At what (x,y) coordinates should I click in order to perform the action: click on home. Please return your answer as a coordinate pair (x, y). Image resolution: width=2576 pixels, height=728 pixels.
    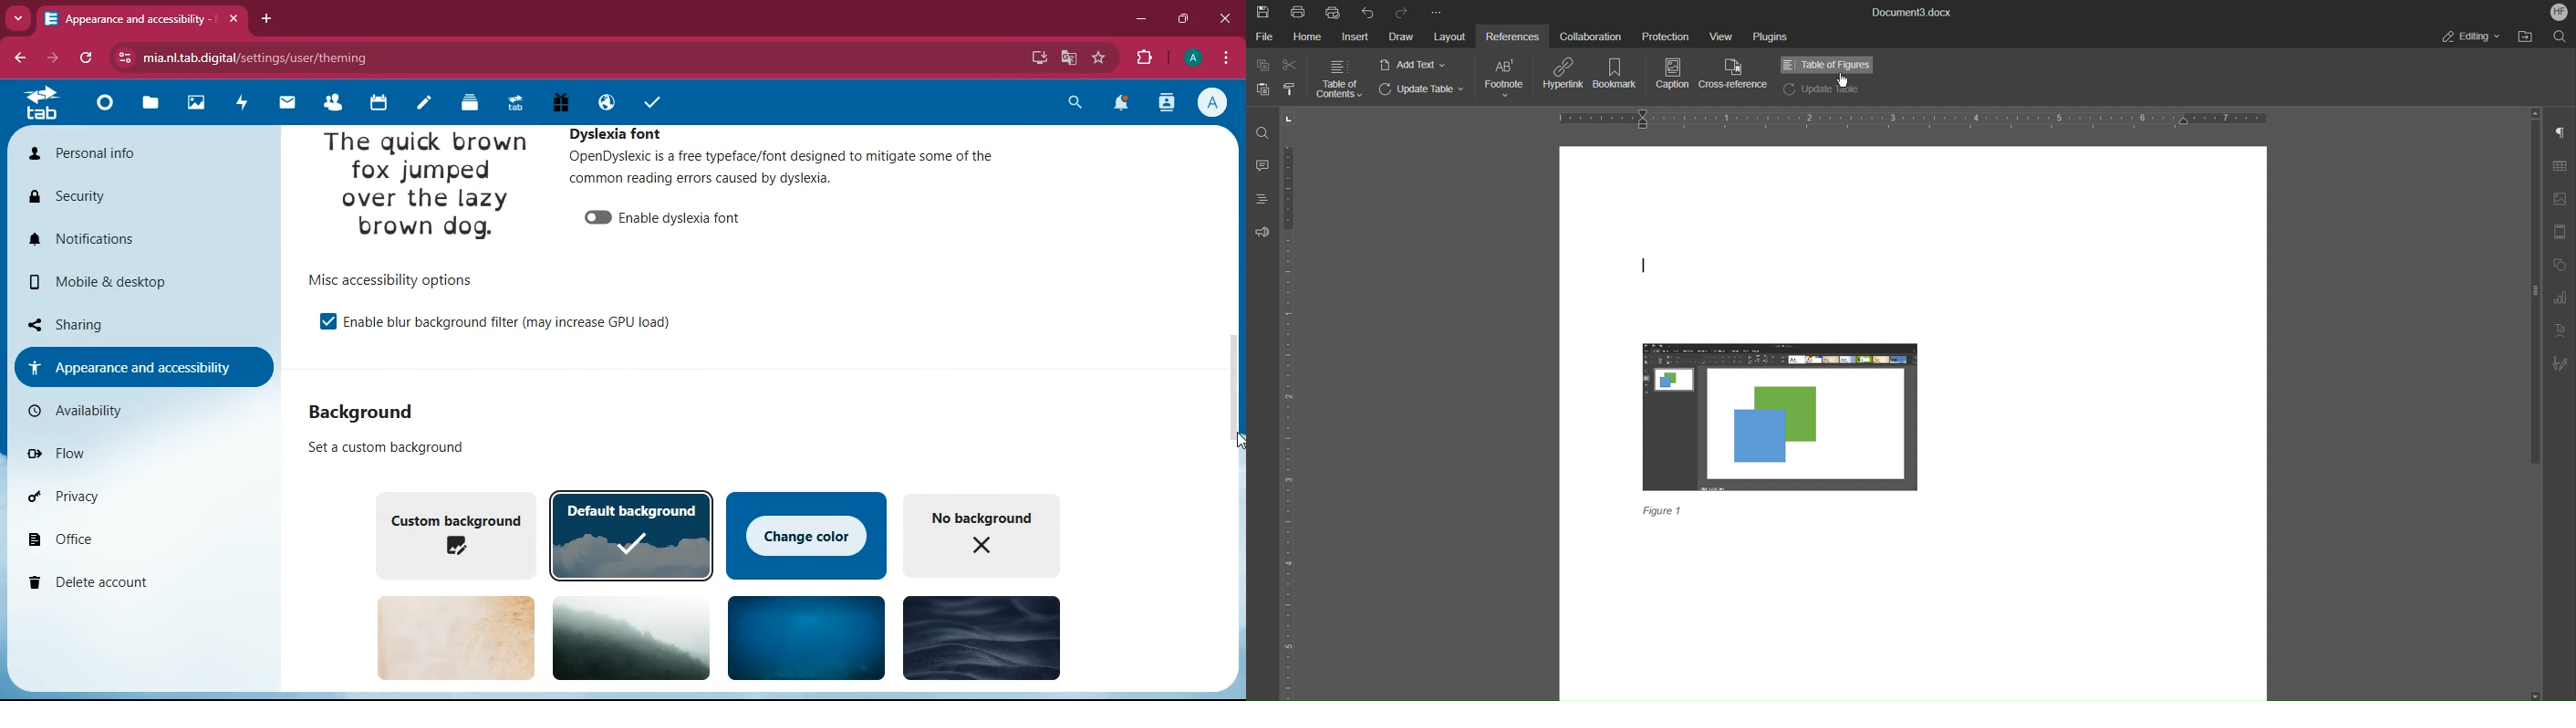
    Looking at the image, I should click on (102, 108).